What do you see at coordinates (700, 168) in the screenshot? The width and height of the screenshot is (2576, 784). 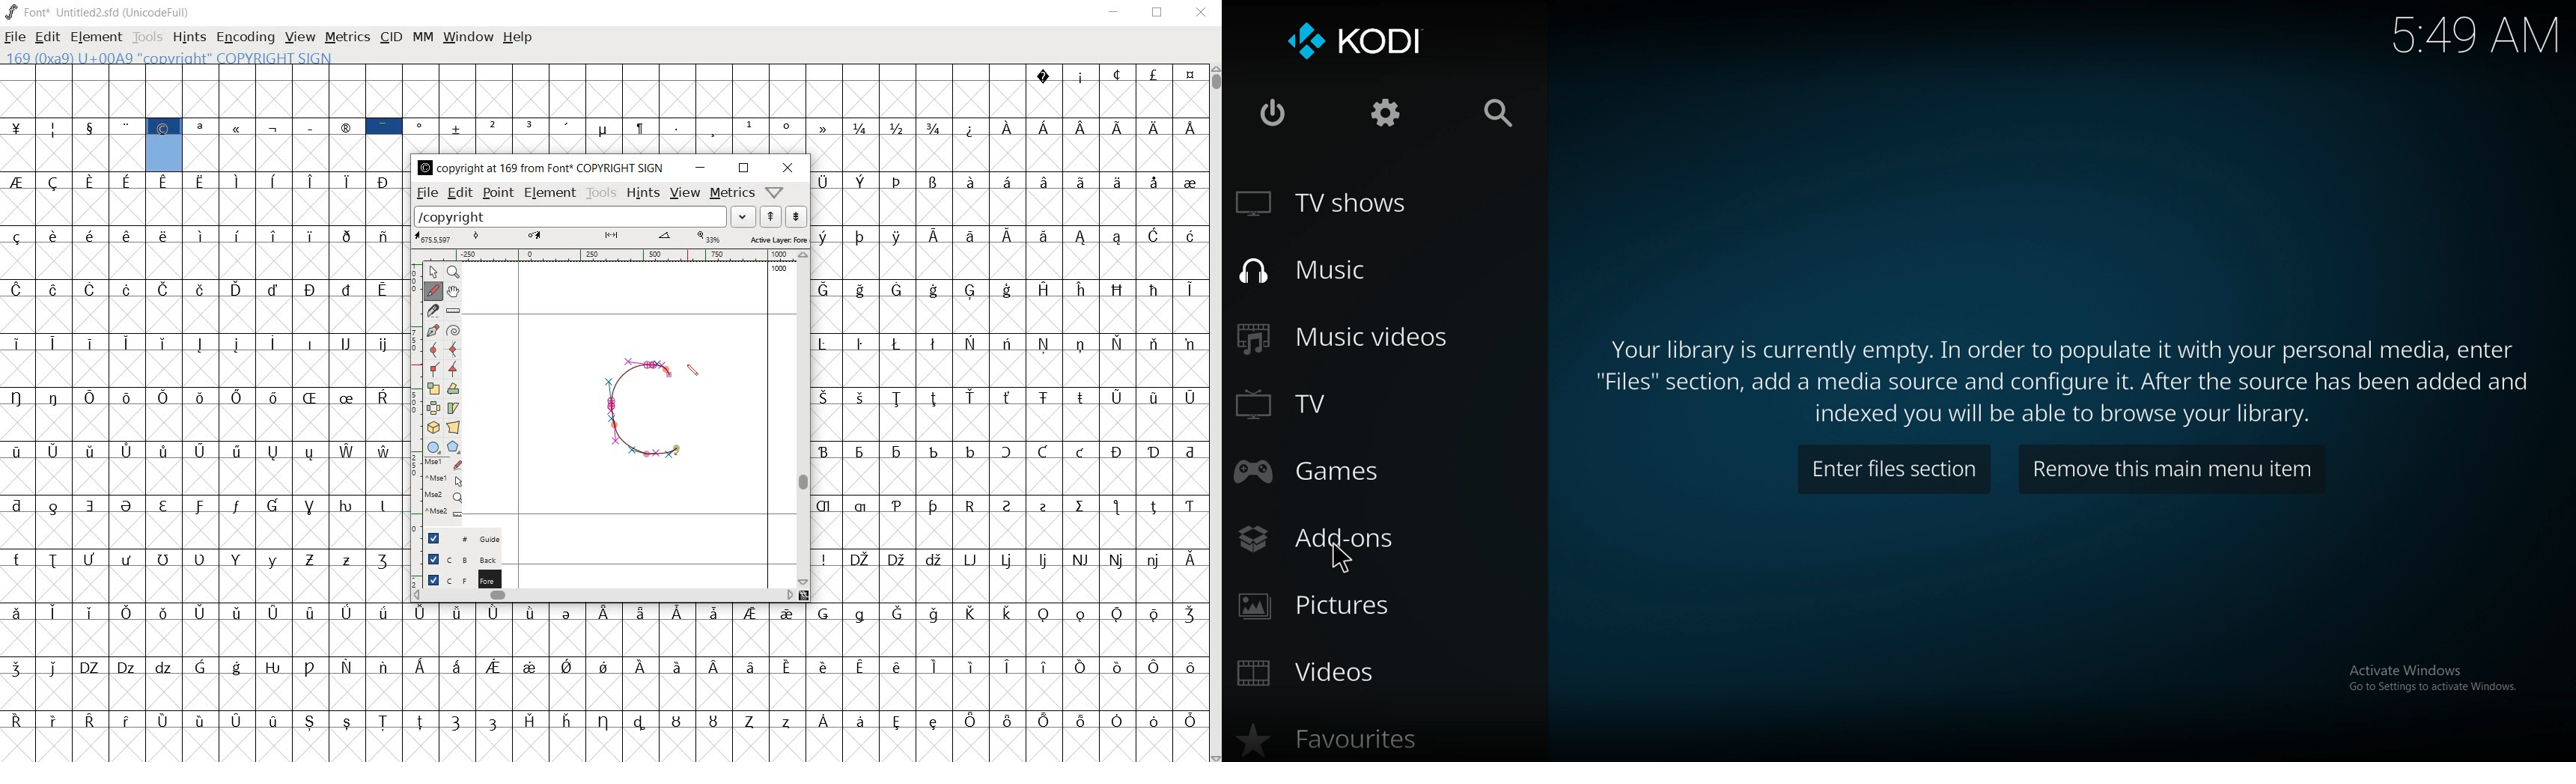 I see `minimize` at bounding box center [700, 168].